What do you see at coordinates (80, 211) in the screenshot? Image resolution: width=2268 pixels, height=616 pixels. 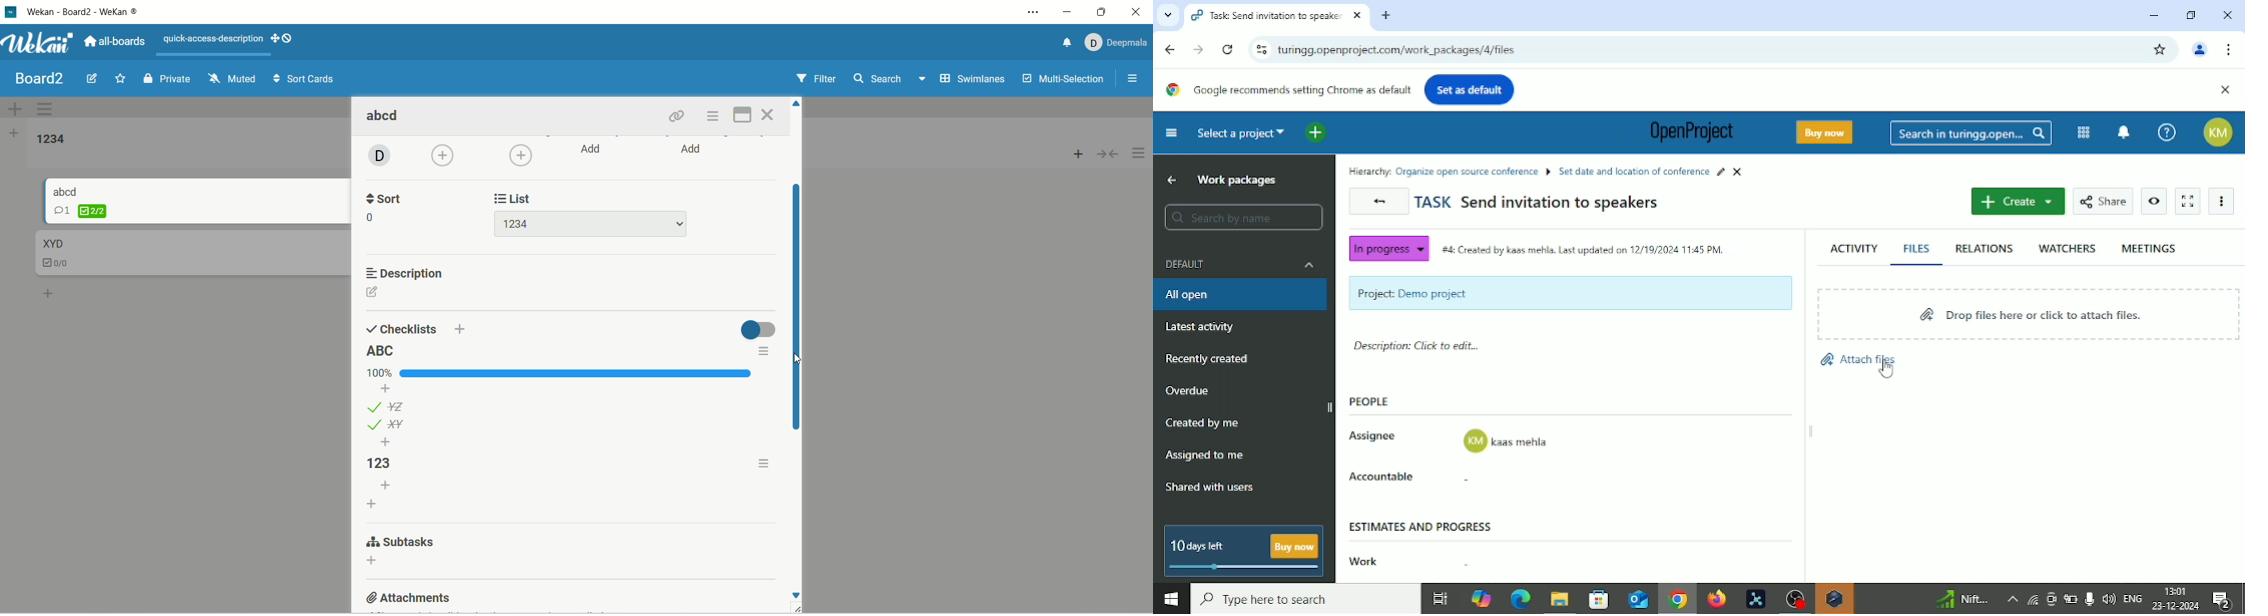 I see `checklist` at bounding box center [80, 211].